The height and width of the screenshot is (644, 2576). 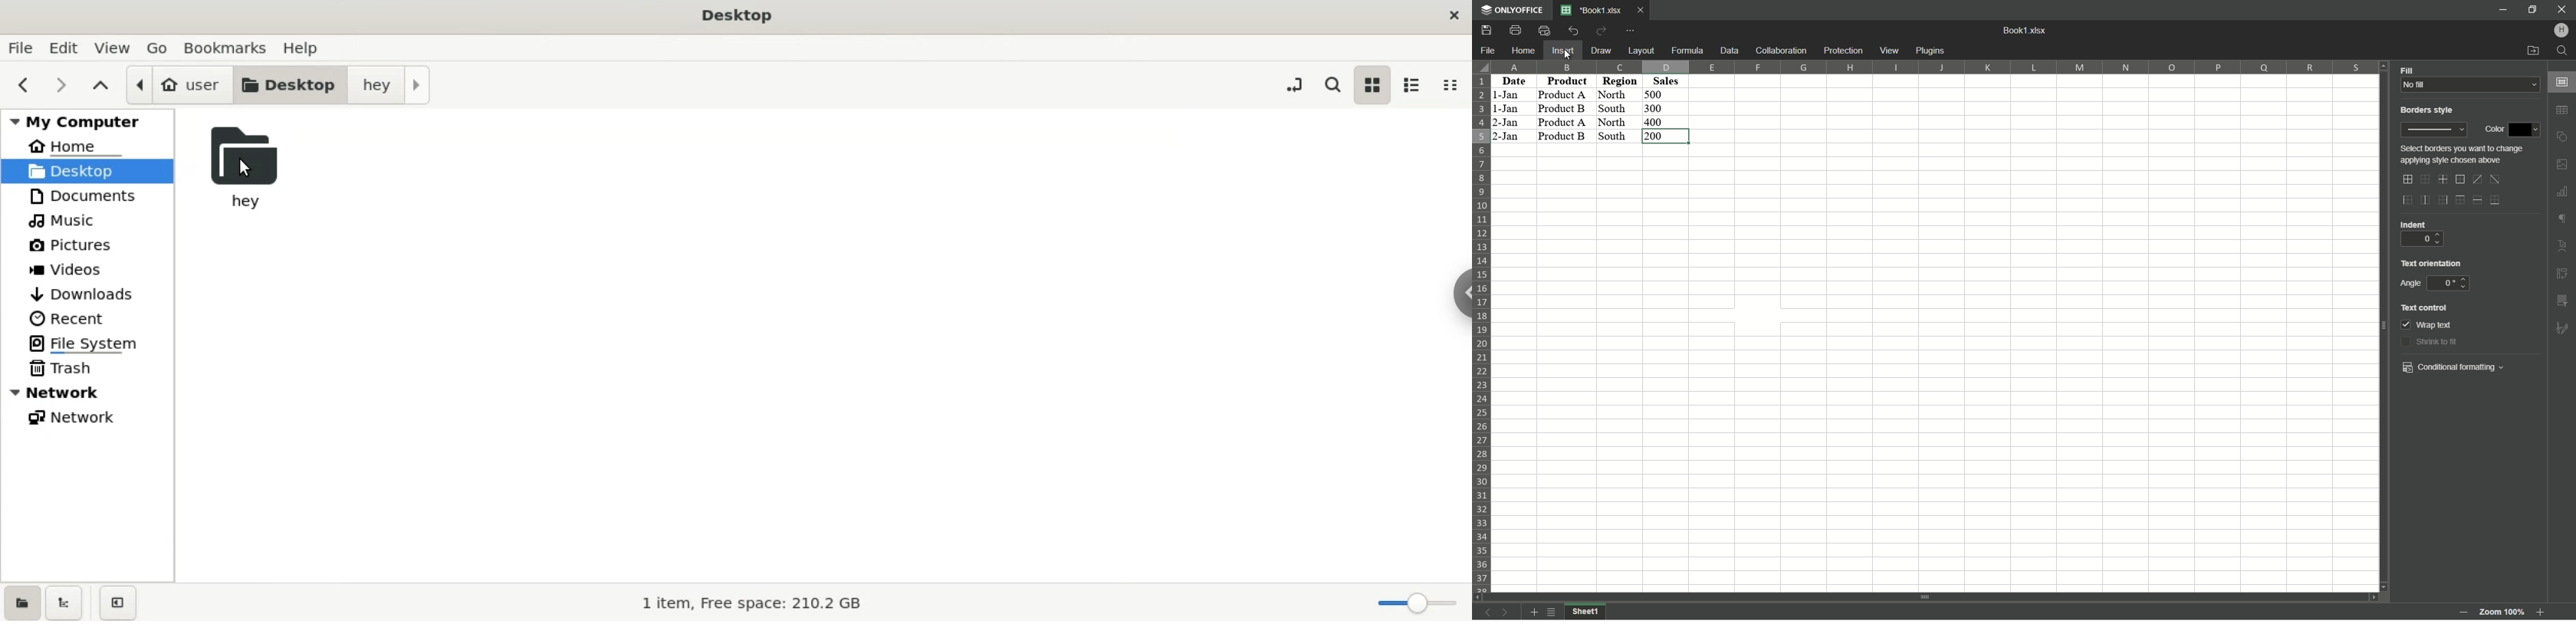 I want to click on column number, so click(x=1934, y=66).